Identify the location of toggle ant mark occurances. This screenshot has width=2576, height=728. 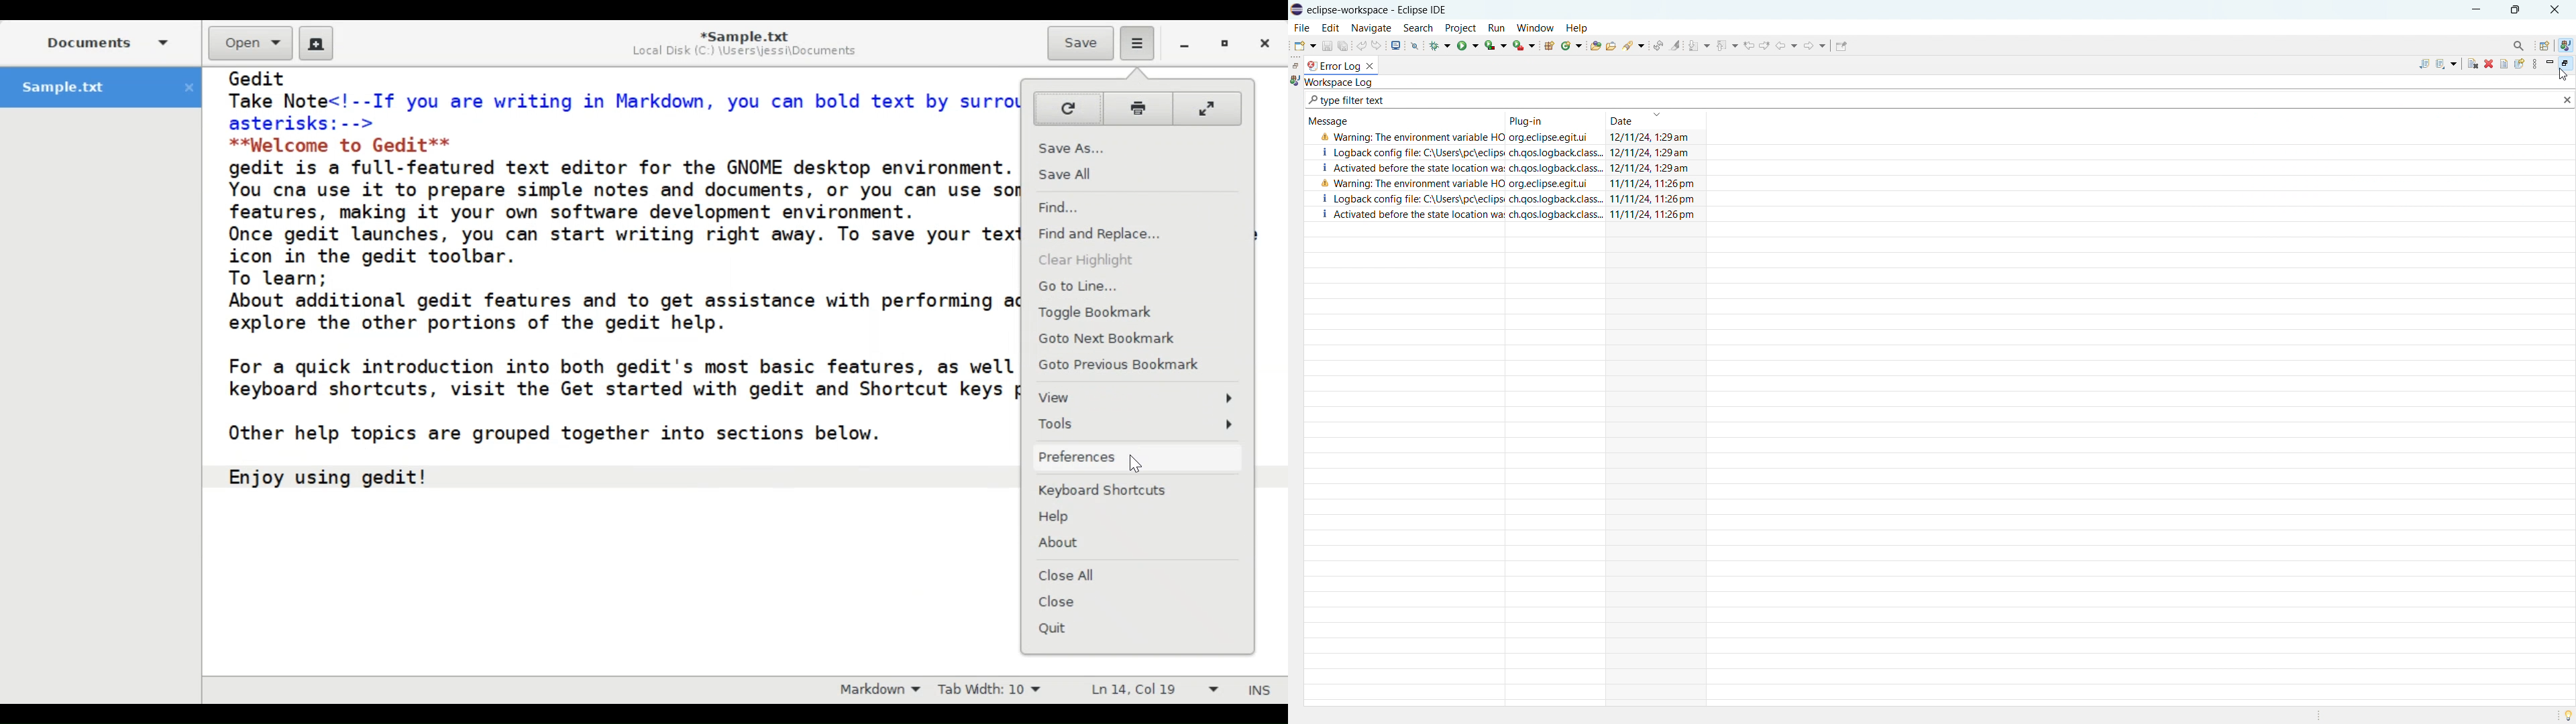
(1675, 44).